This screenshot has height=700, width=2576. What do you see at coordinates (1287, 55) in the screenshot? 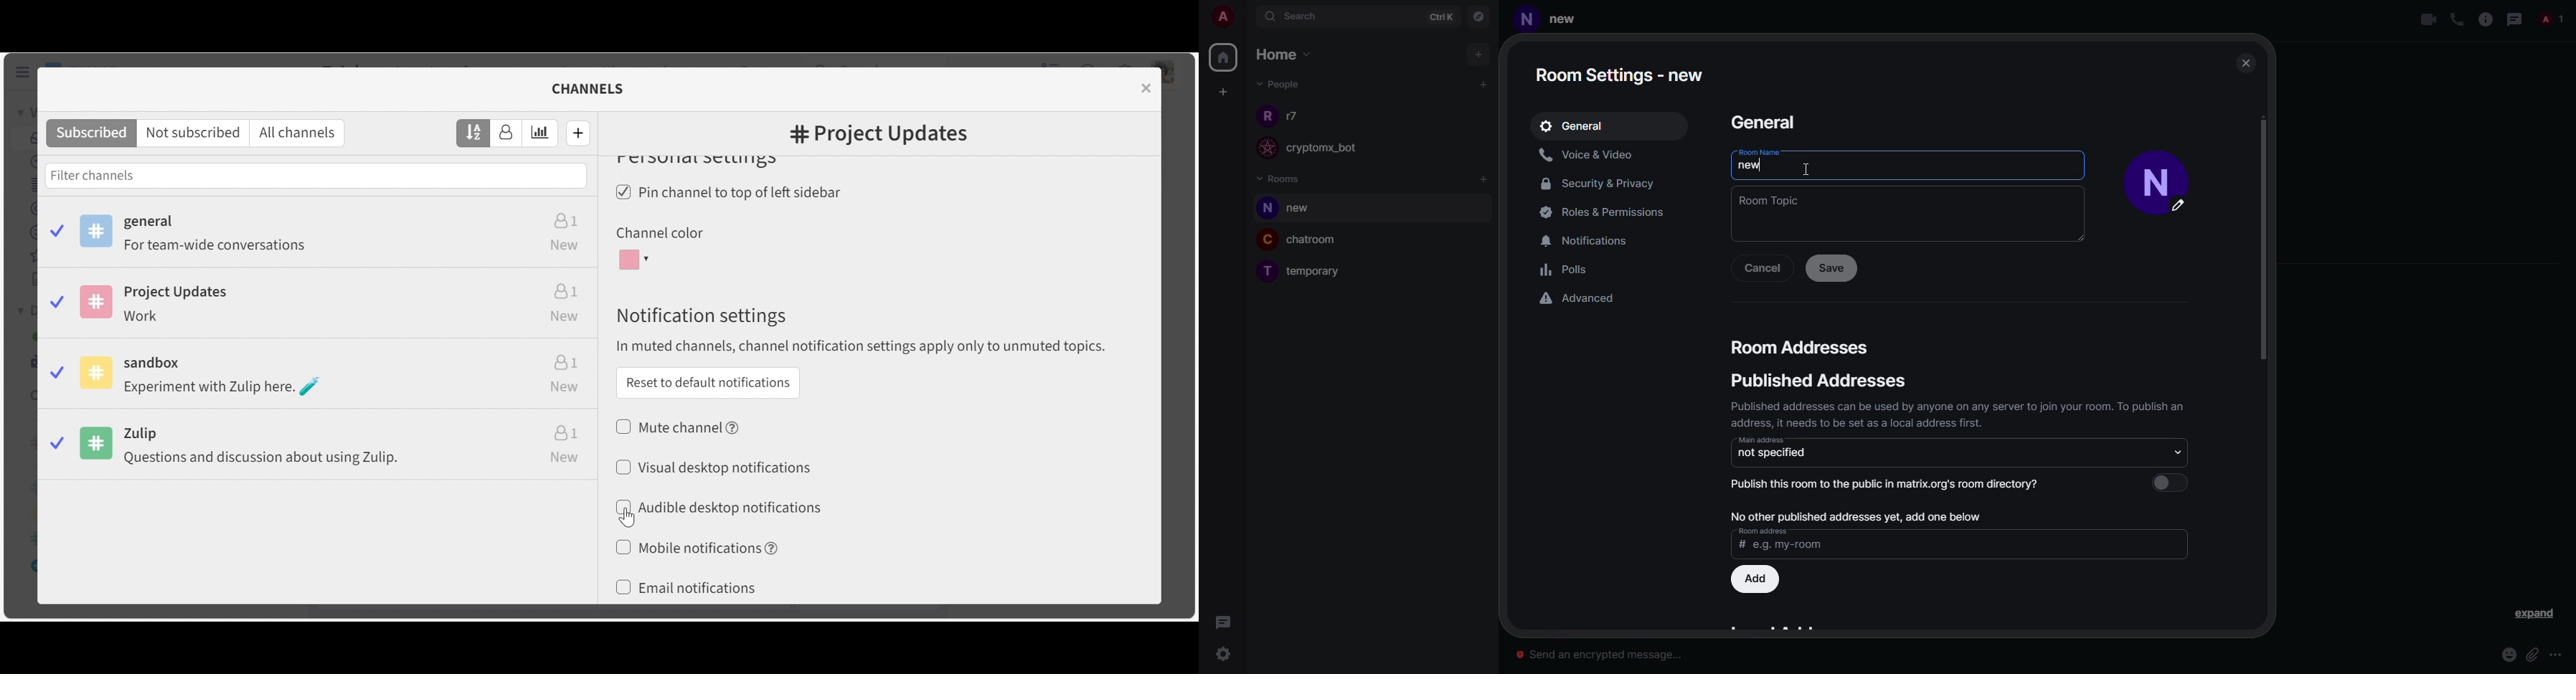
I see `home` at bounding box center [1287, 55].